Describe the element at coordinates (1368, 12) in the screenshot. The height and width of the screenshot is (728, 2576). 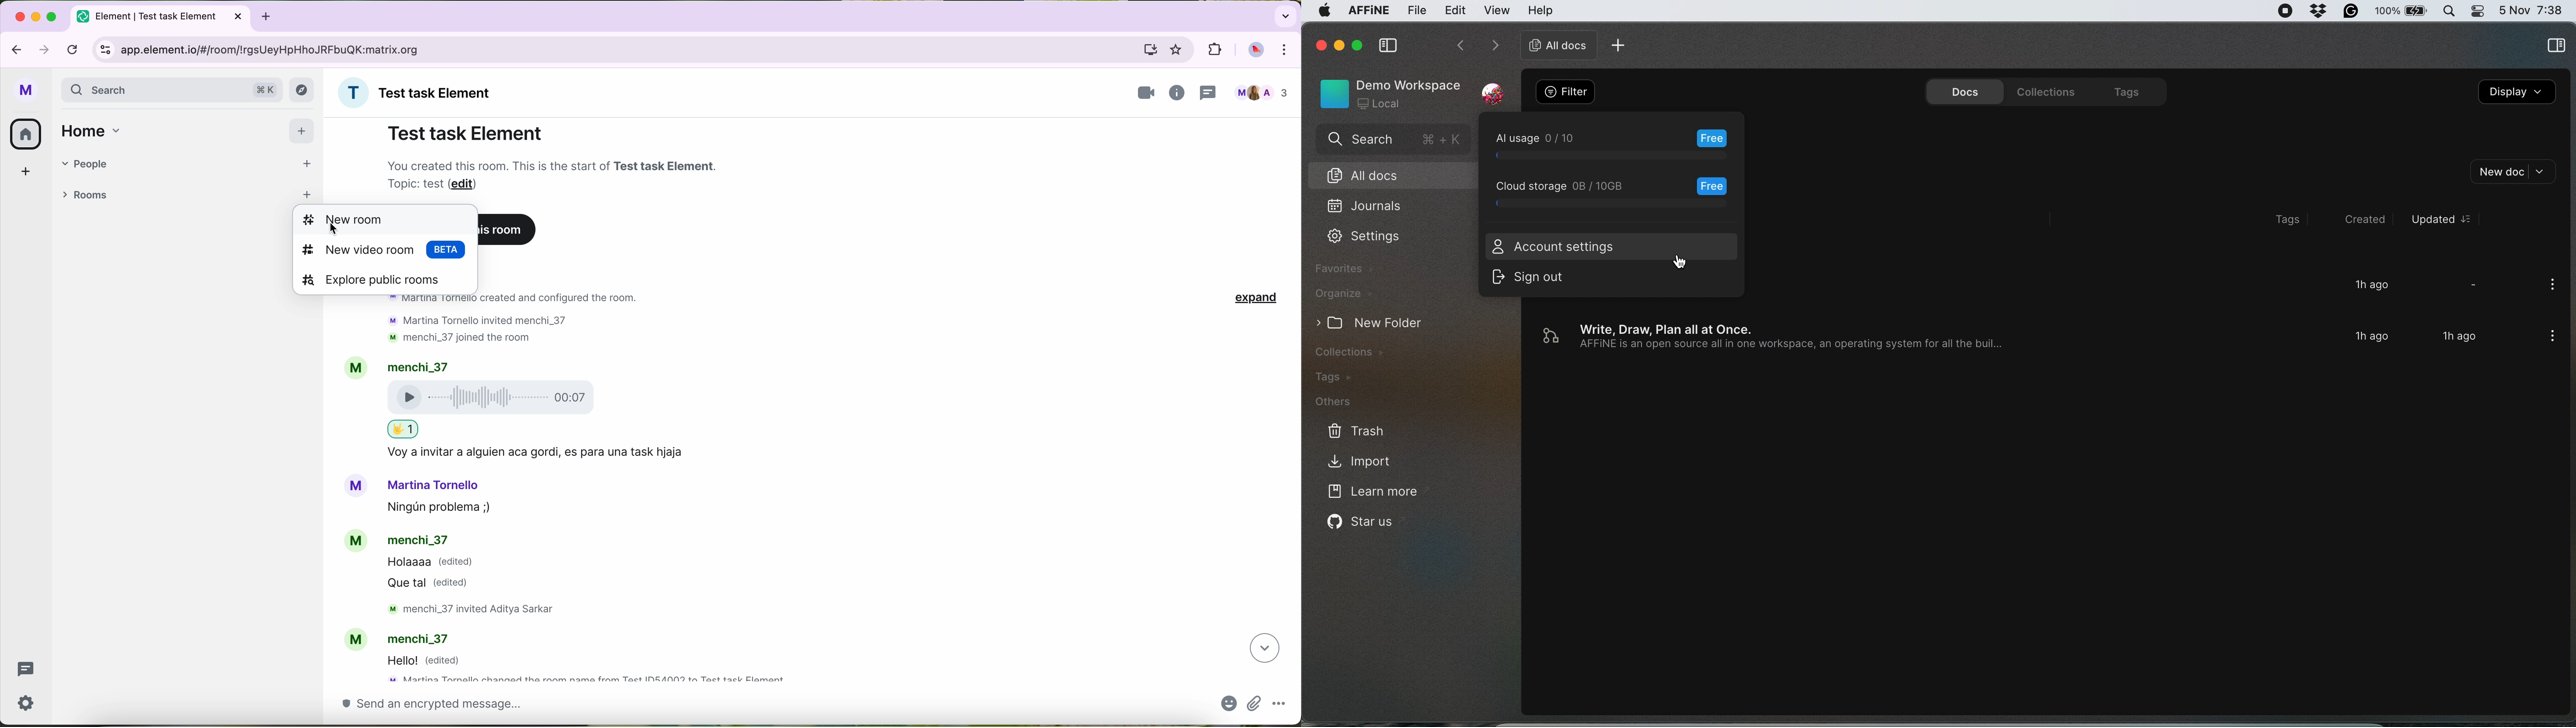
I see `affine` at that location.